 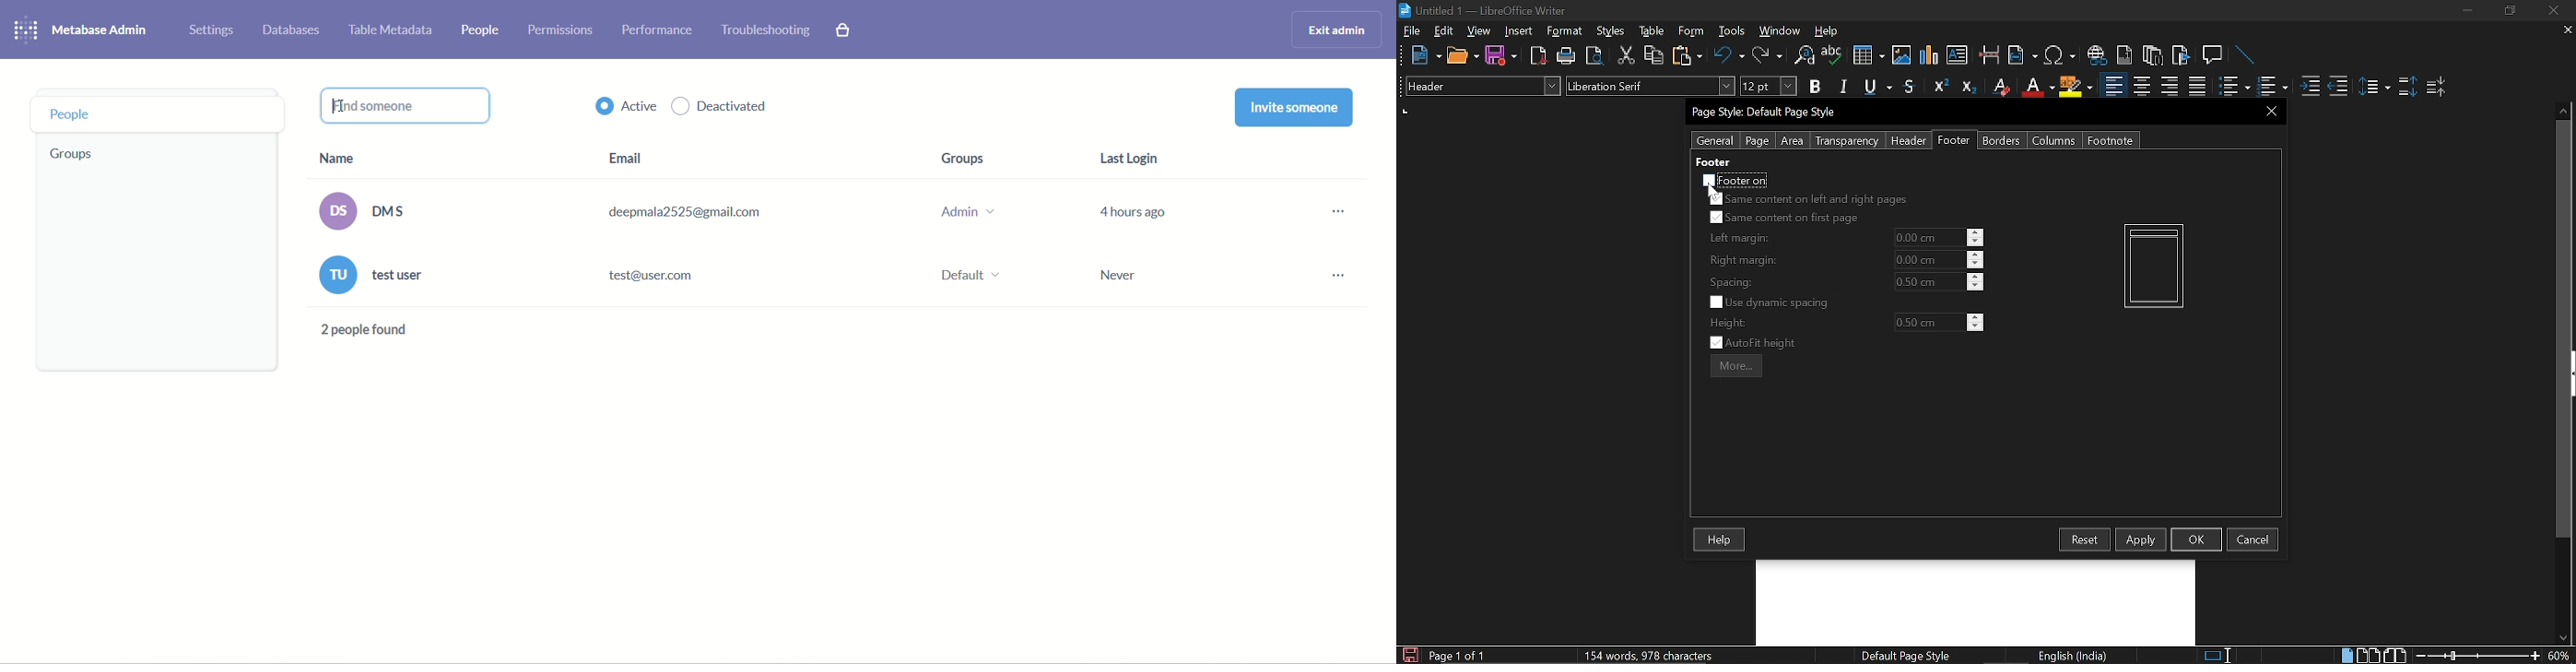 I want to click on vertical scrollbar, so click(x=2559, y=329).